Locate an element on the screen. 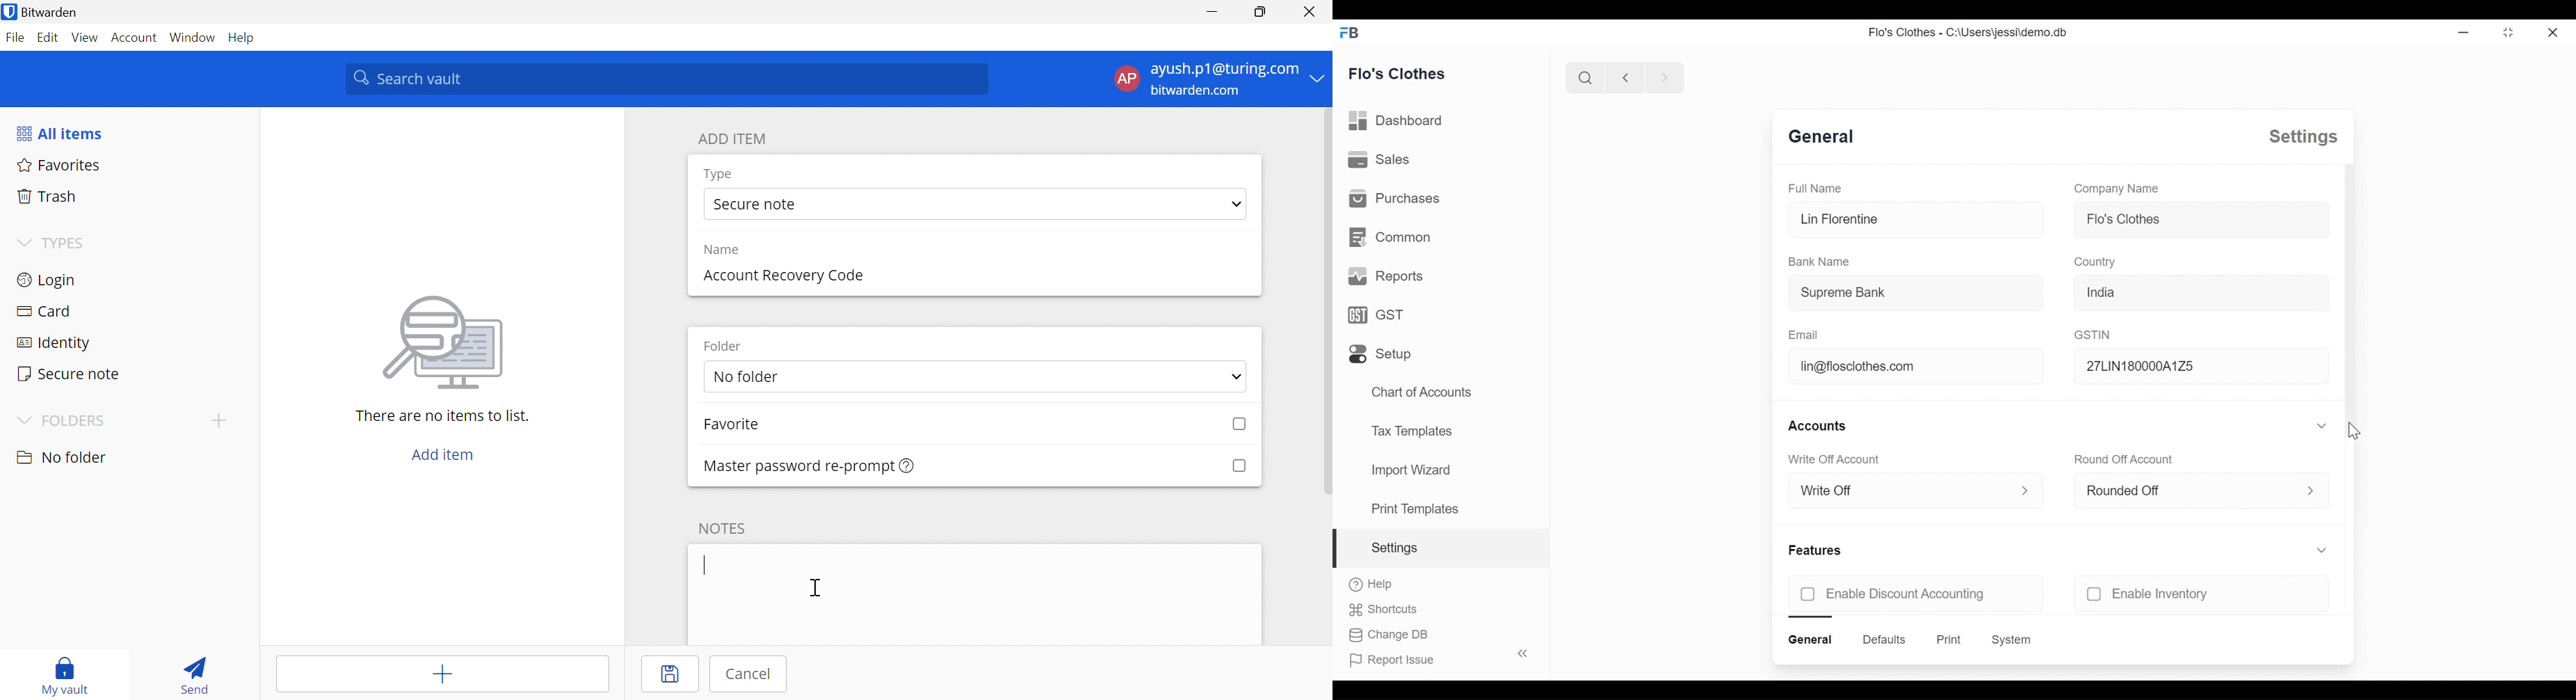 This screenshot has height=700, width=2576. Edit is located at coordinates (48, 36).